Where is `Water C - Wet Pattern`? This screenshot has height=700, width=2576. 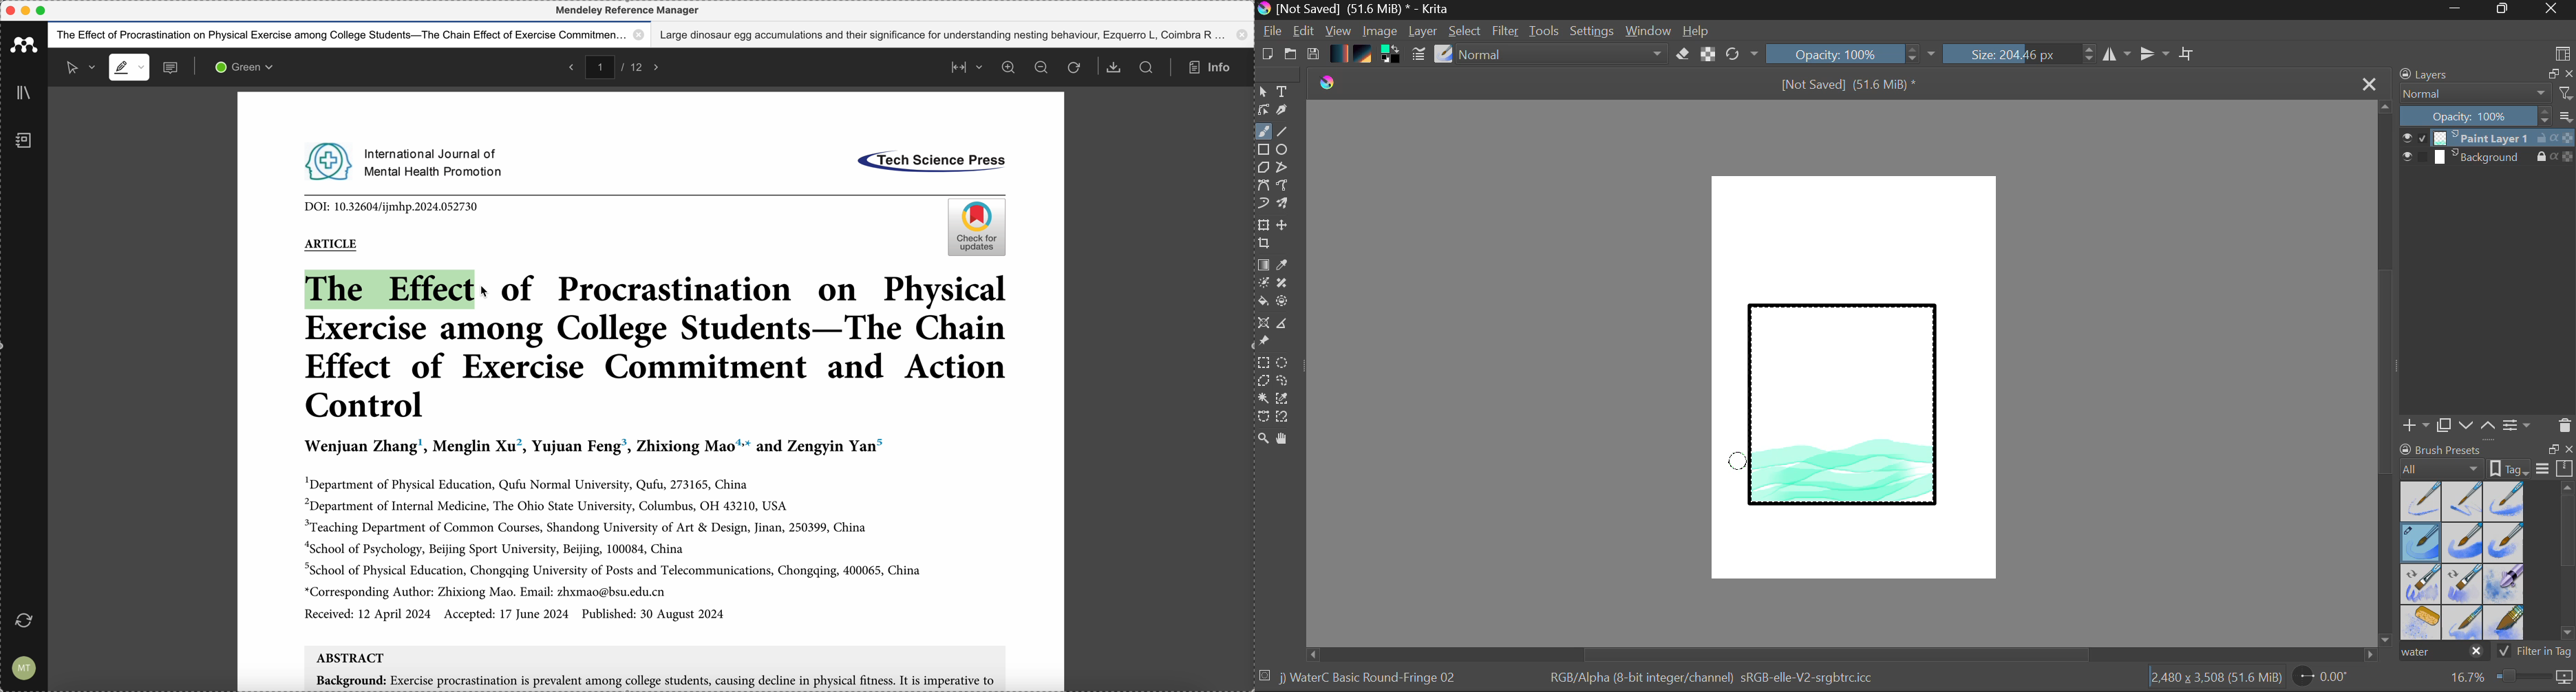 Water C - Wet Pattern is located at coordinates (2503, 501).